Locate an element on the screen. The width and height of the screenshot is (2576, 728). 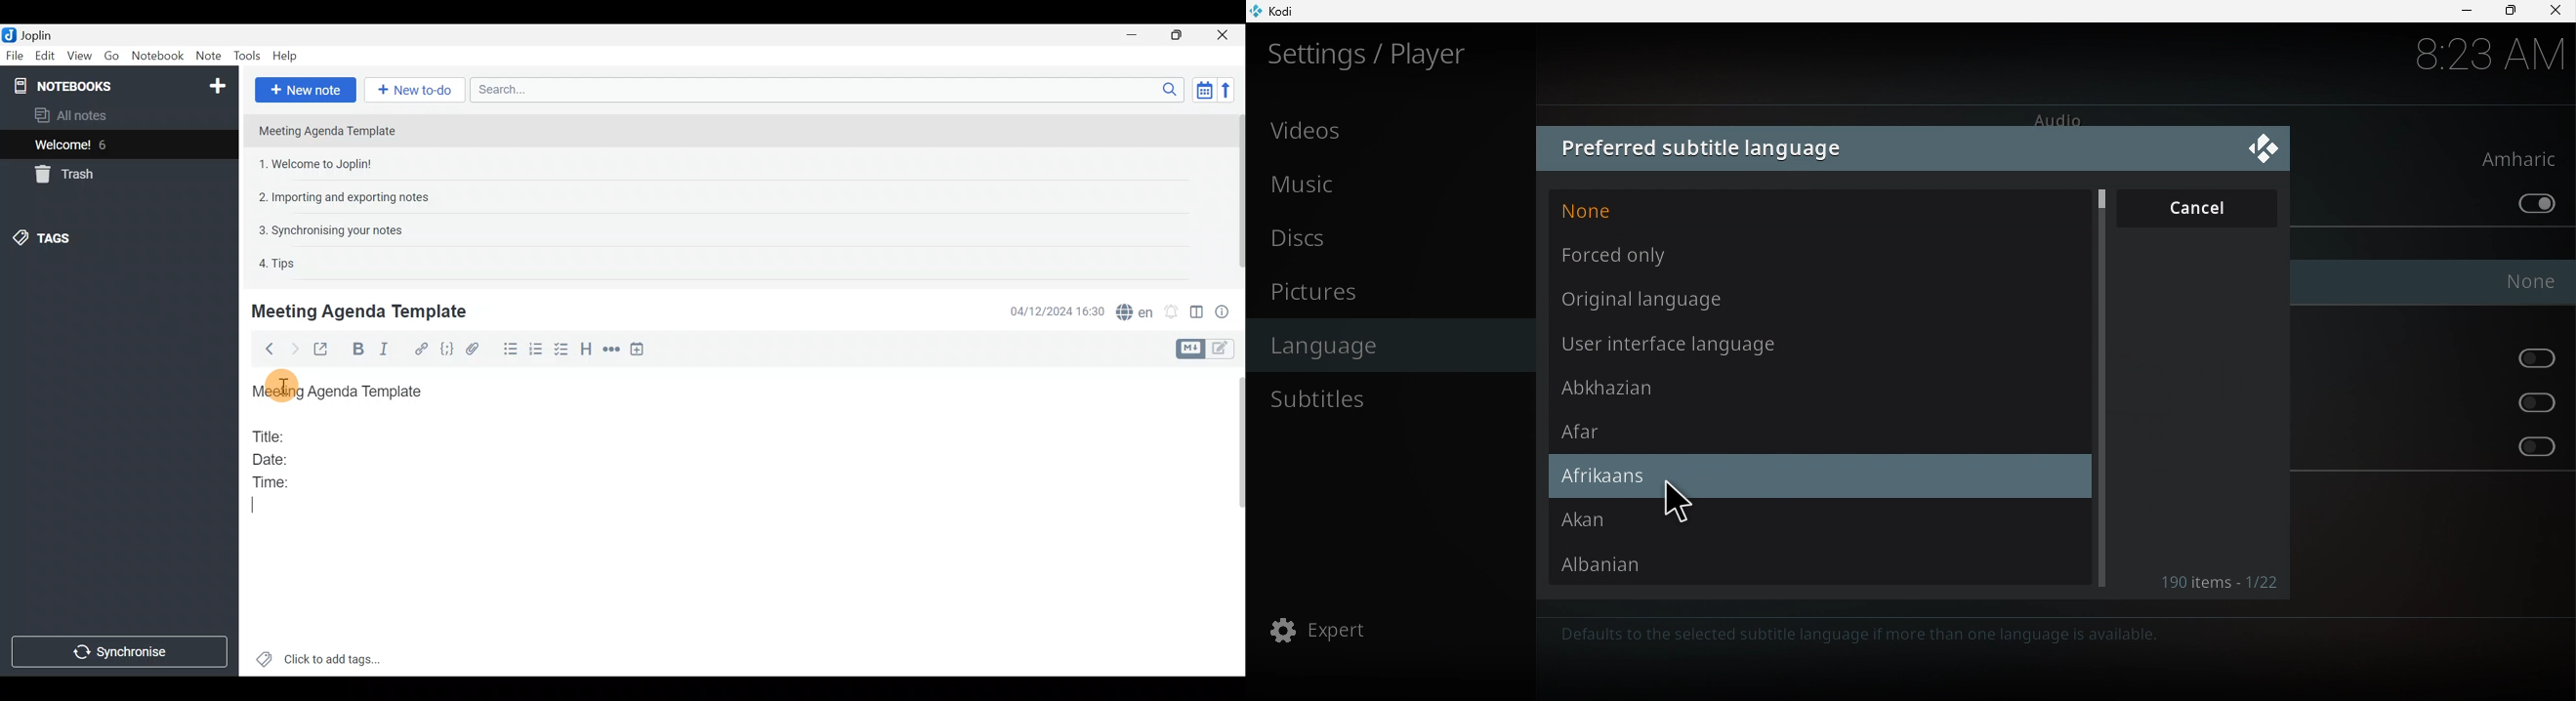
Note is located at coordinates (207, 53).